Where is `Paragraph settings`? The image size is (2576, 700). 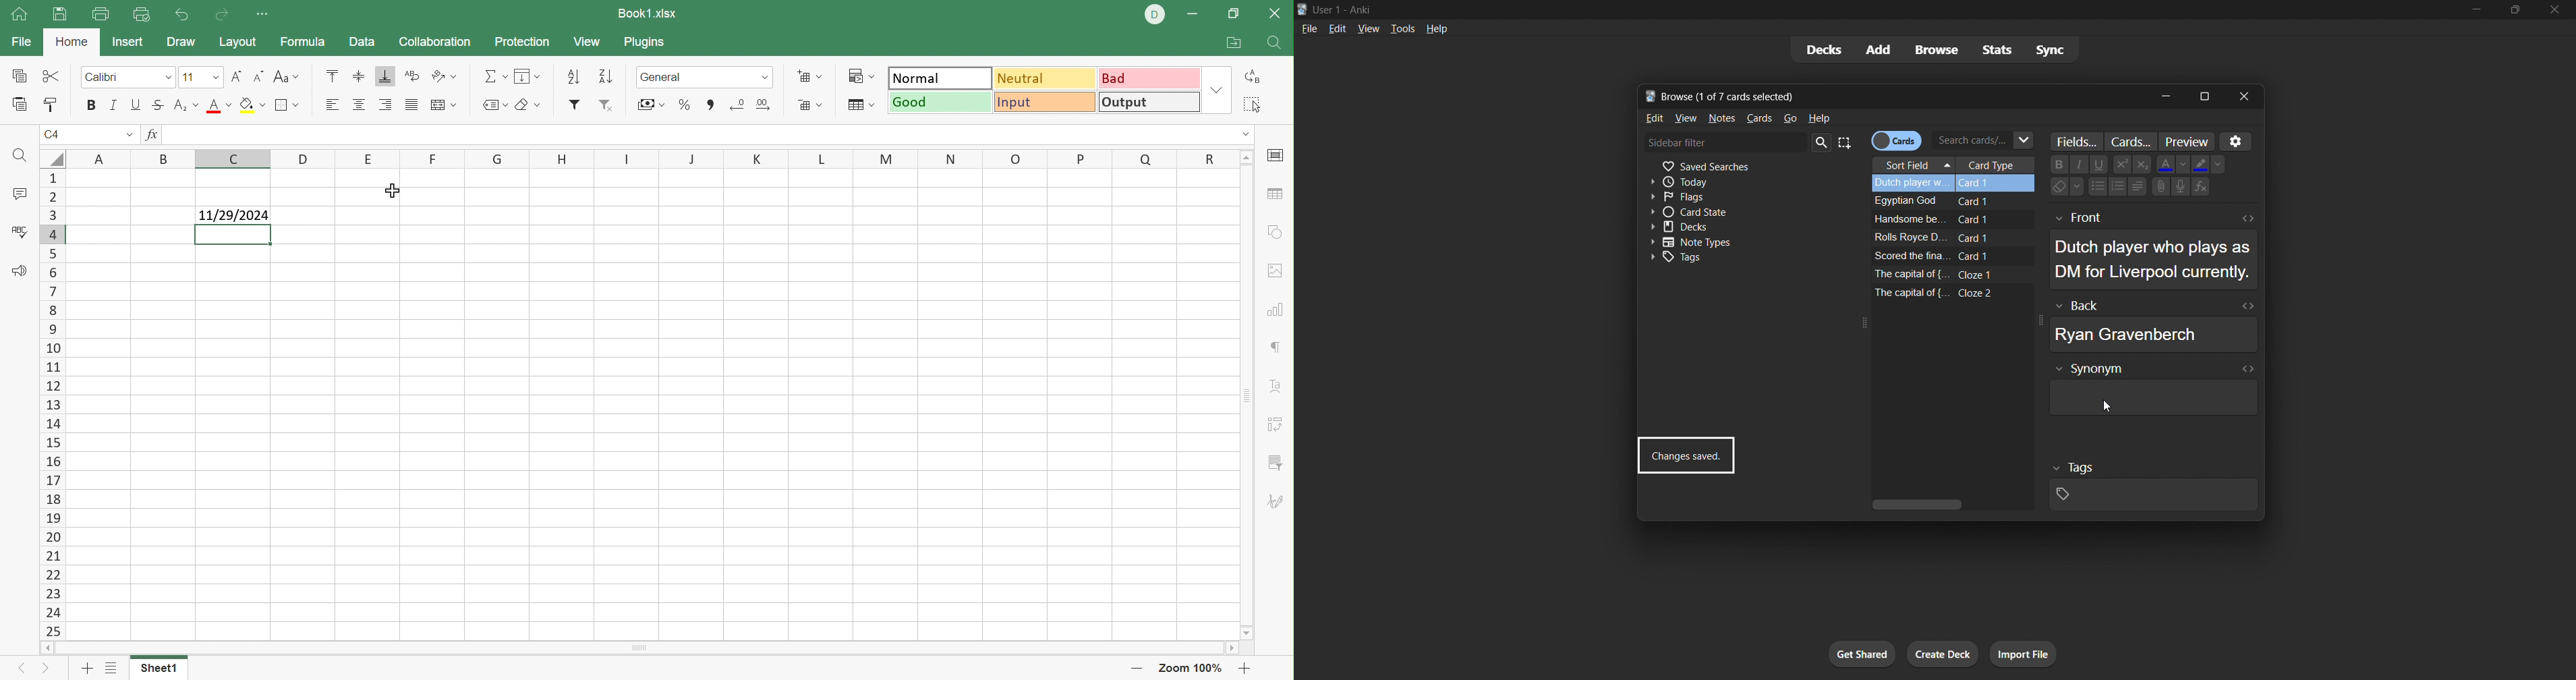
Paragraph settings is located at coordinates (1273, 347).